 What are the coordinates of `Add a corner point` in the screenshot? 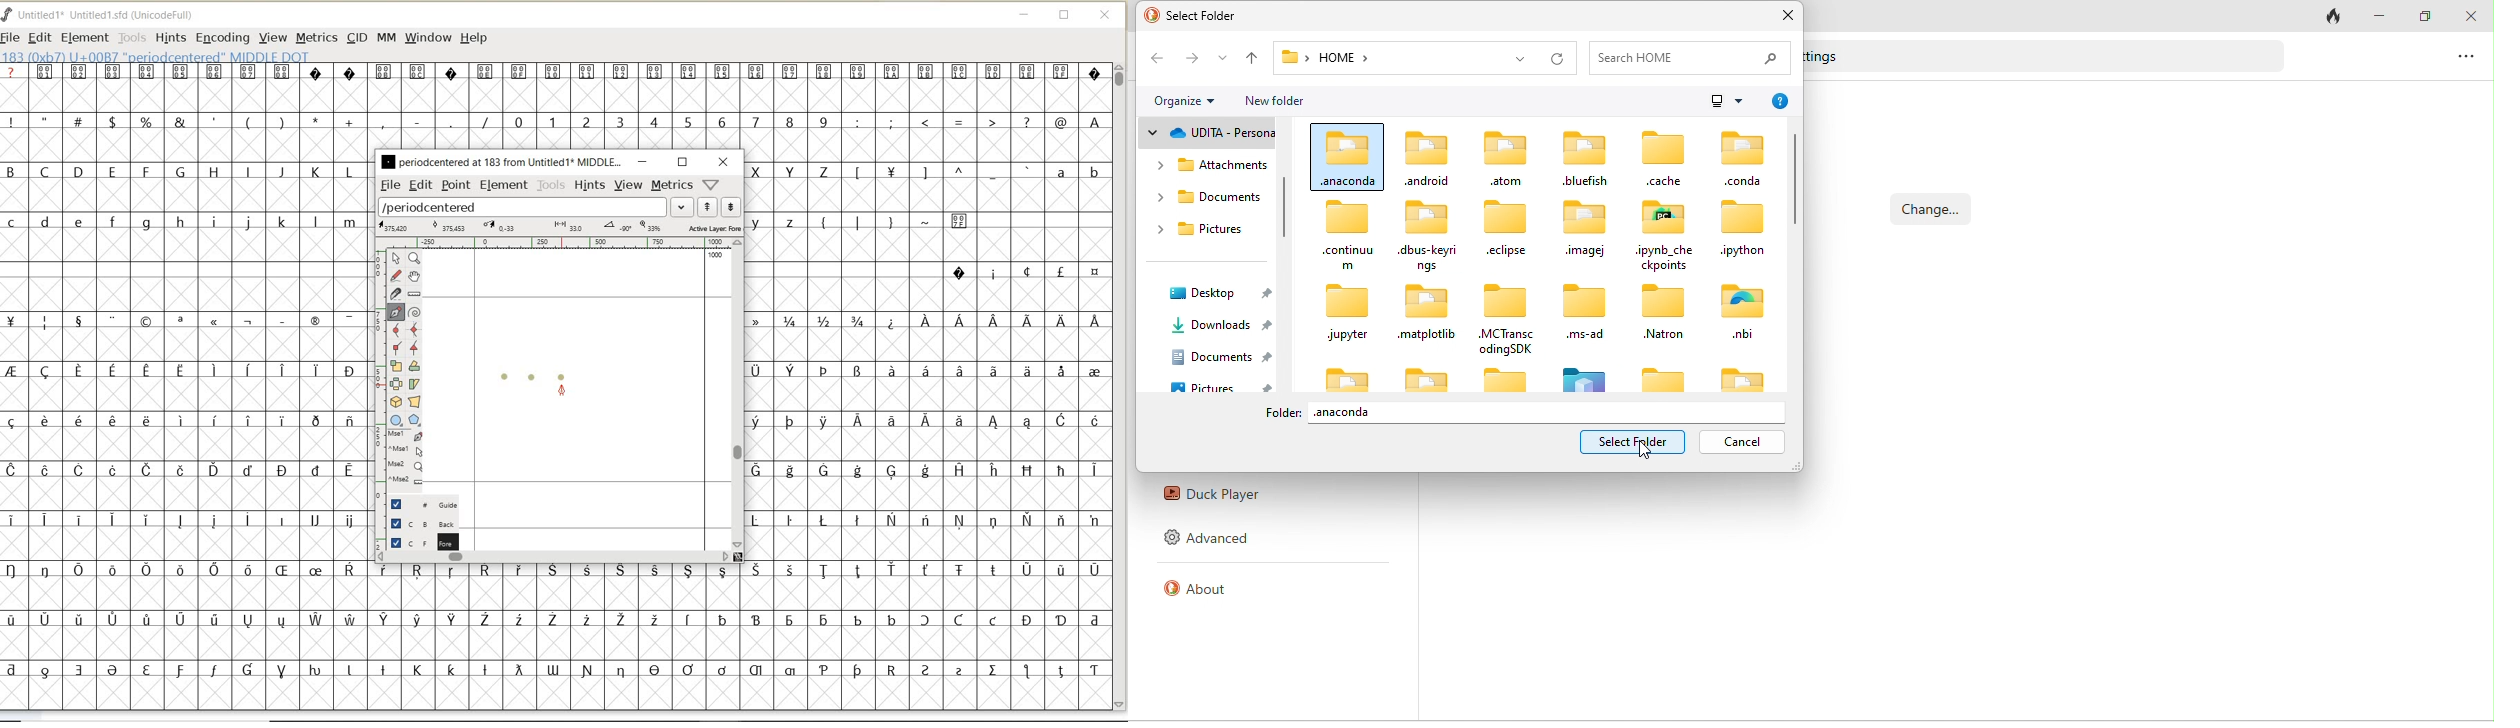 It's located at (396, 347).